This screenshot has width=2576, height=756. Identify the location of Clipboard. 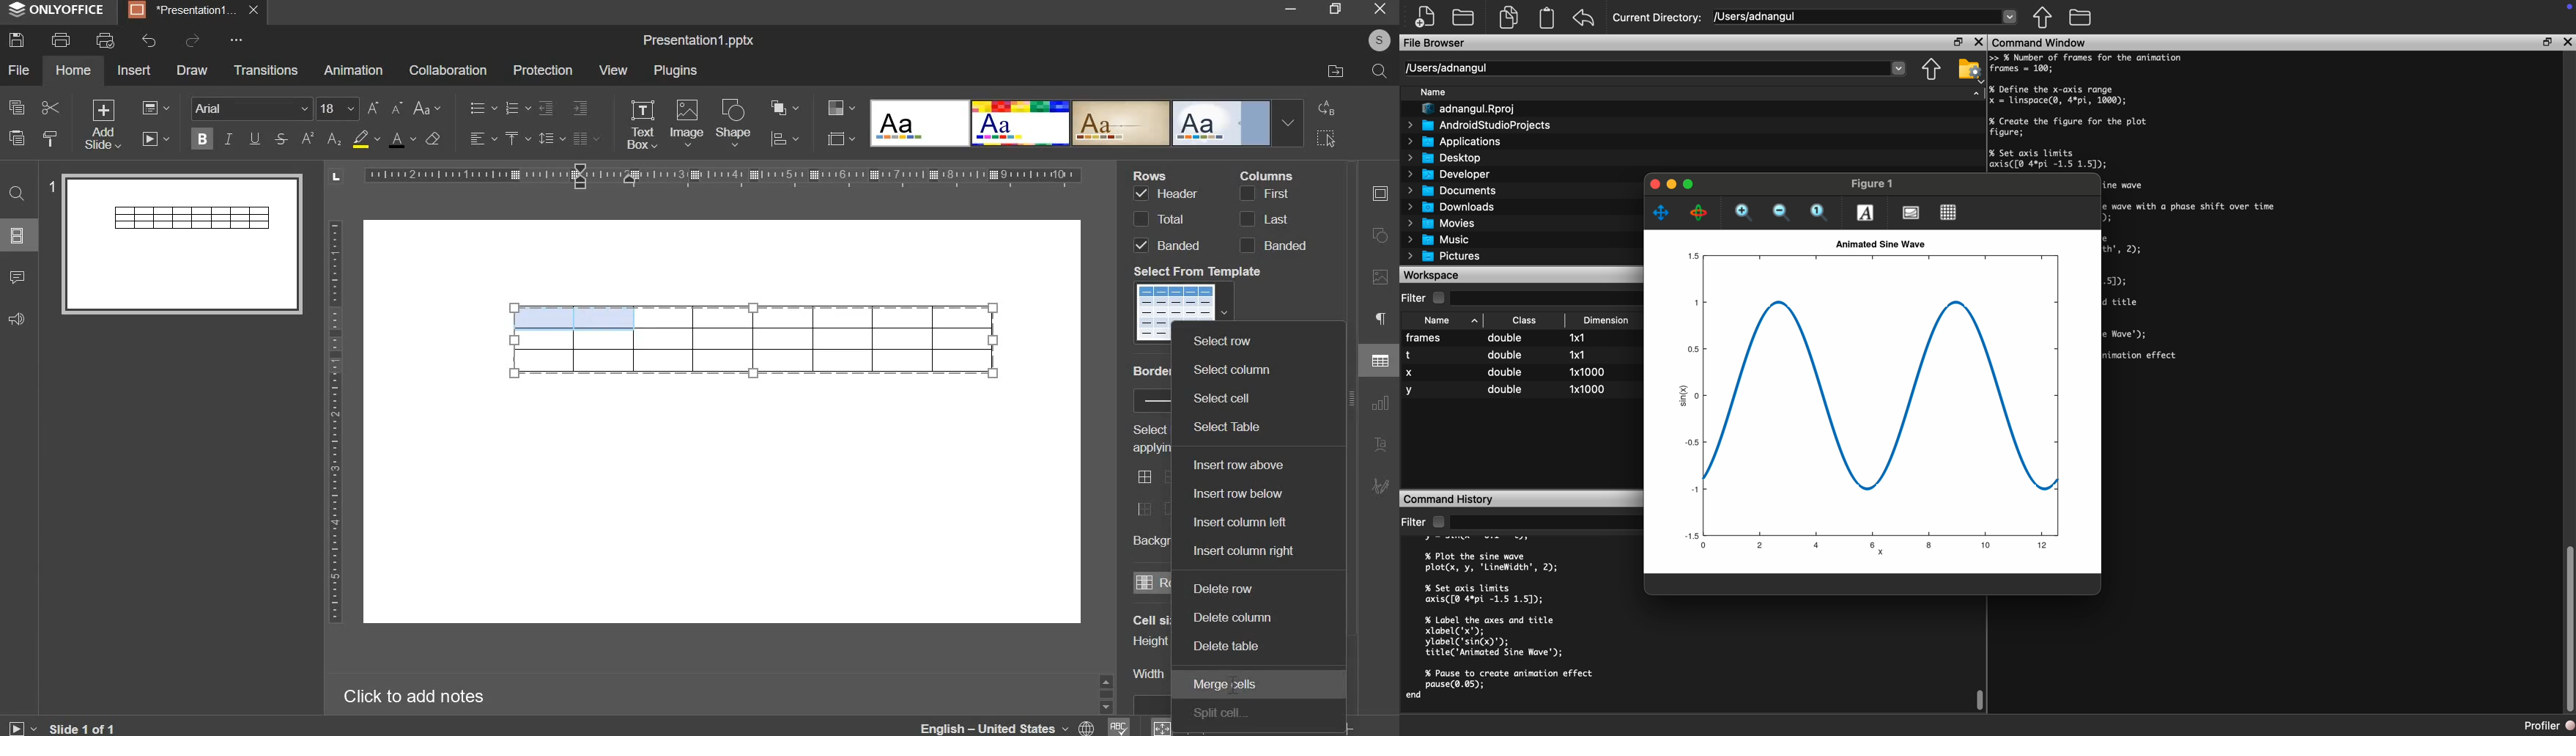
(1548, 18).